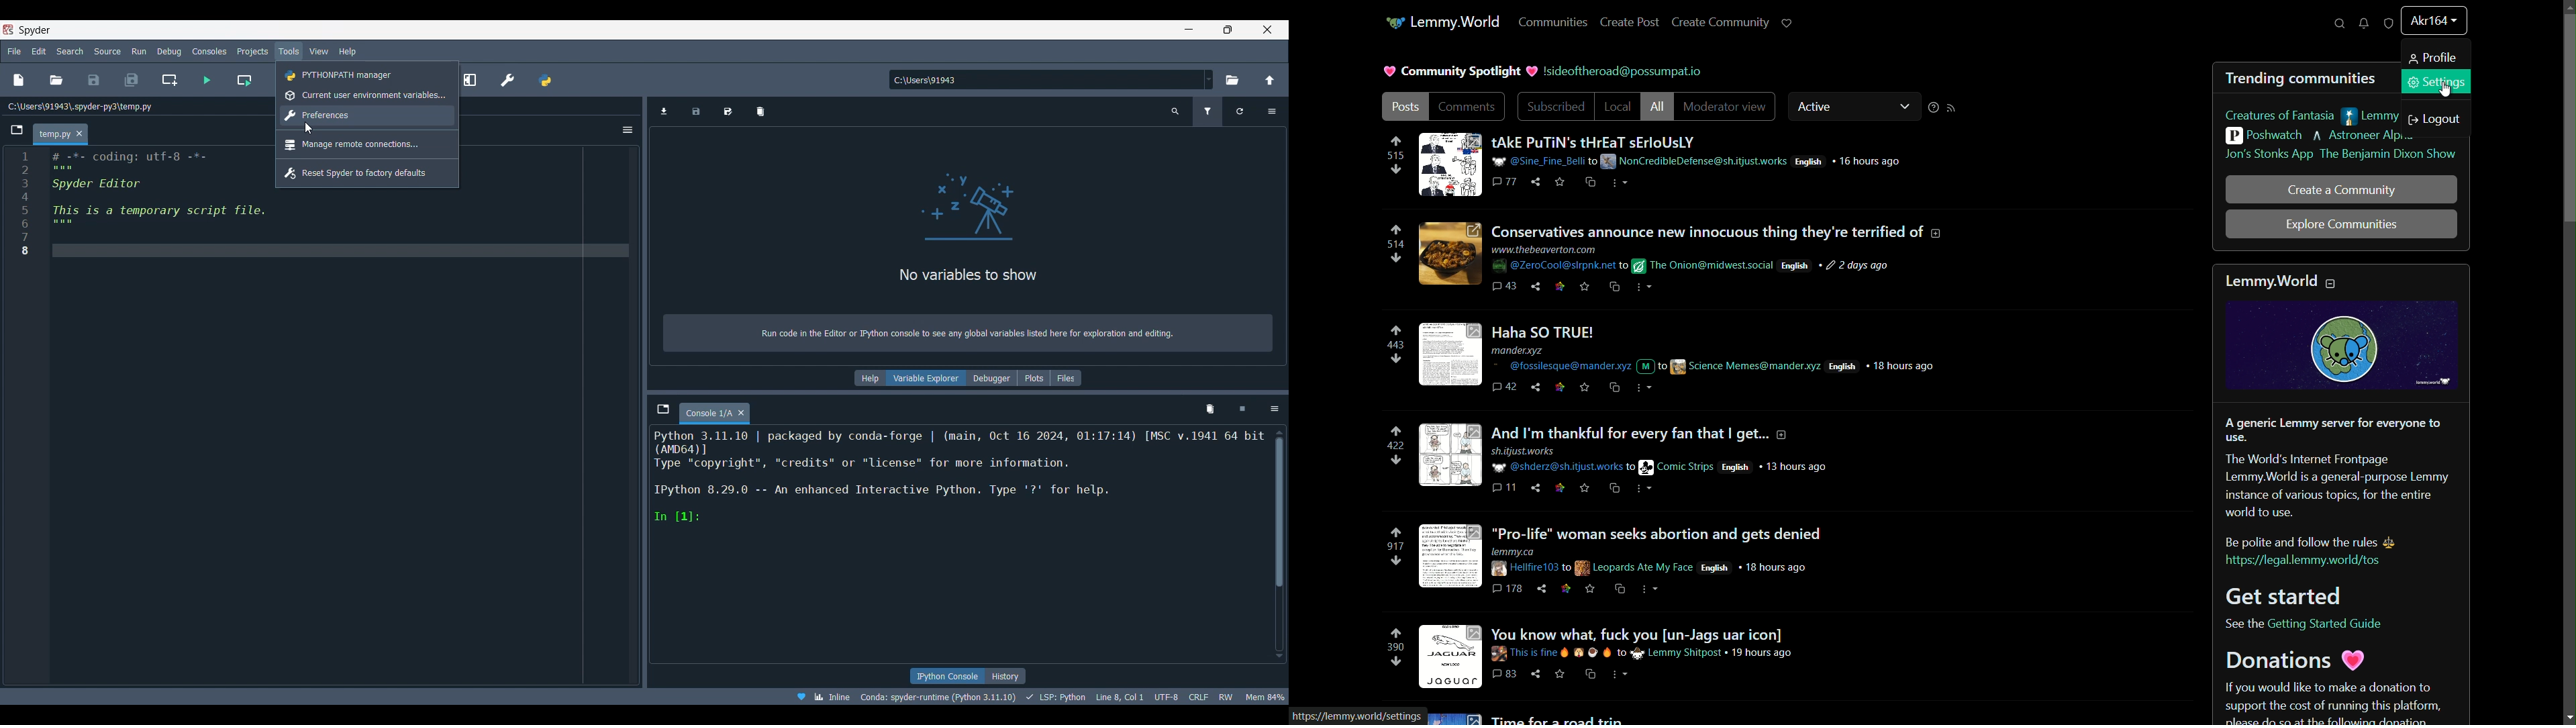 This screenshot has width=2576, height=728. What do you see at coordinates (1272, 111) in the screenshot?
I see `Options` at bounding box center [1272, 111].